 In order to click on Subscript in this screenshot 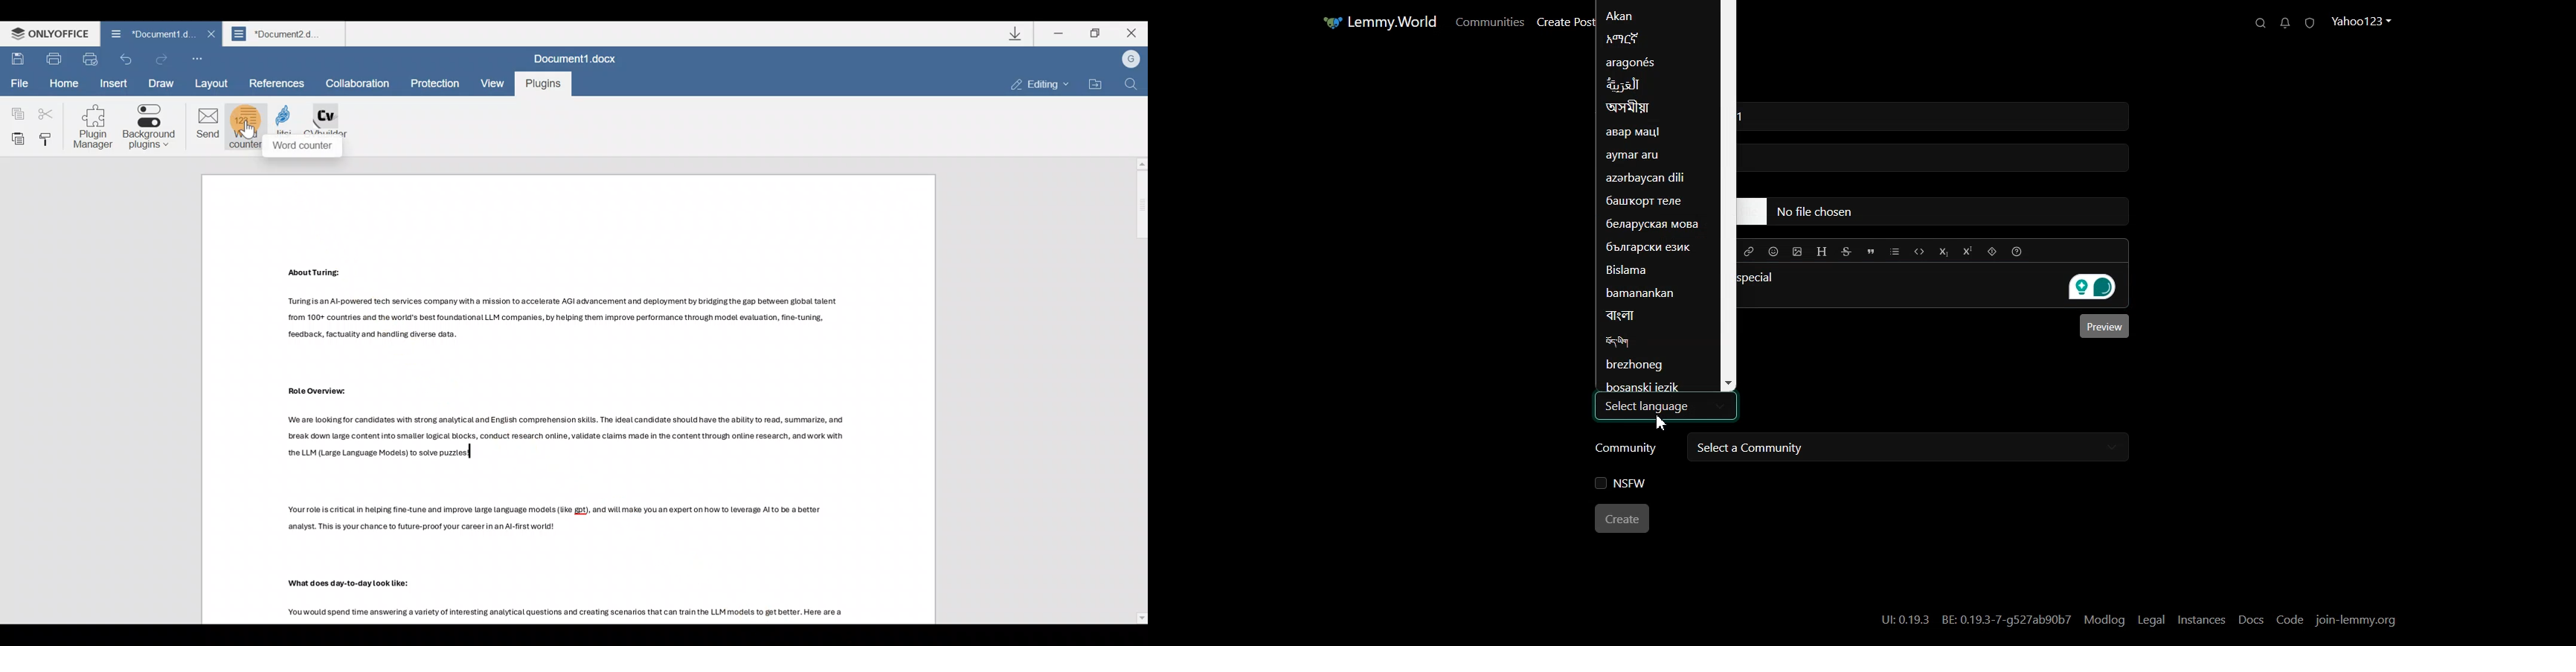, I will do `click(1944, 252)`.